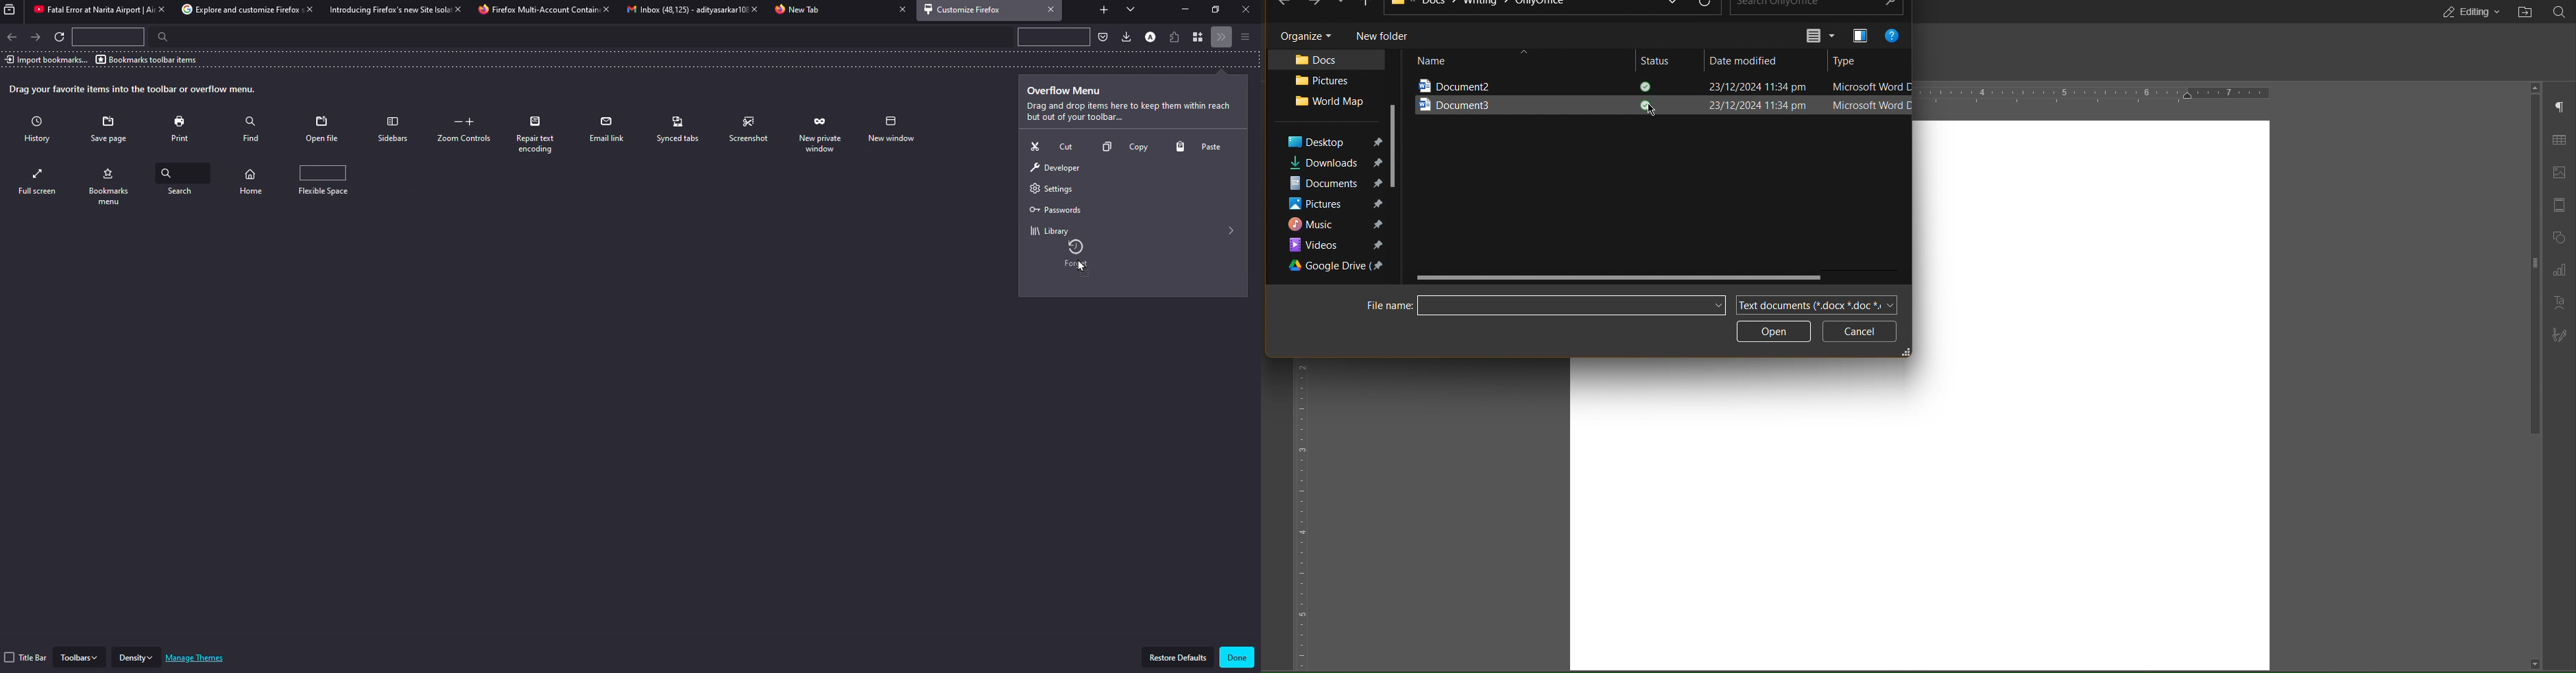  I want to click on World Map, so click(1330, 103).